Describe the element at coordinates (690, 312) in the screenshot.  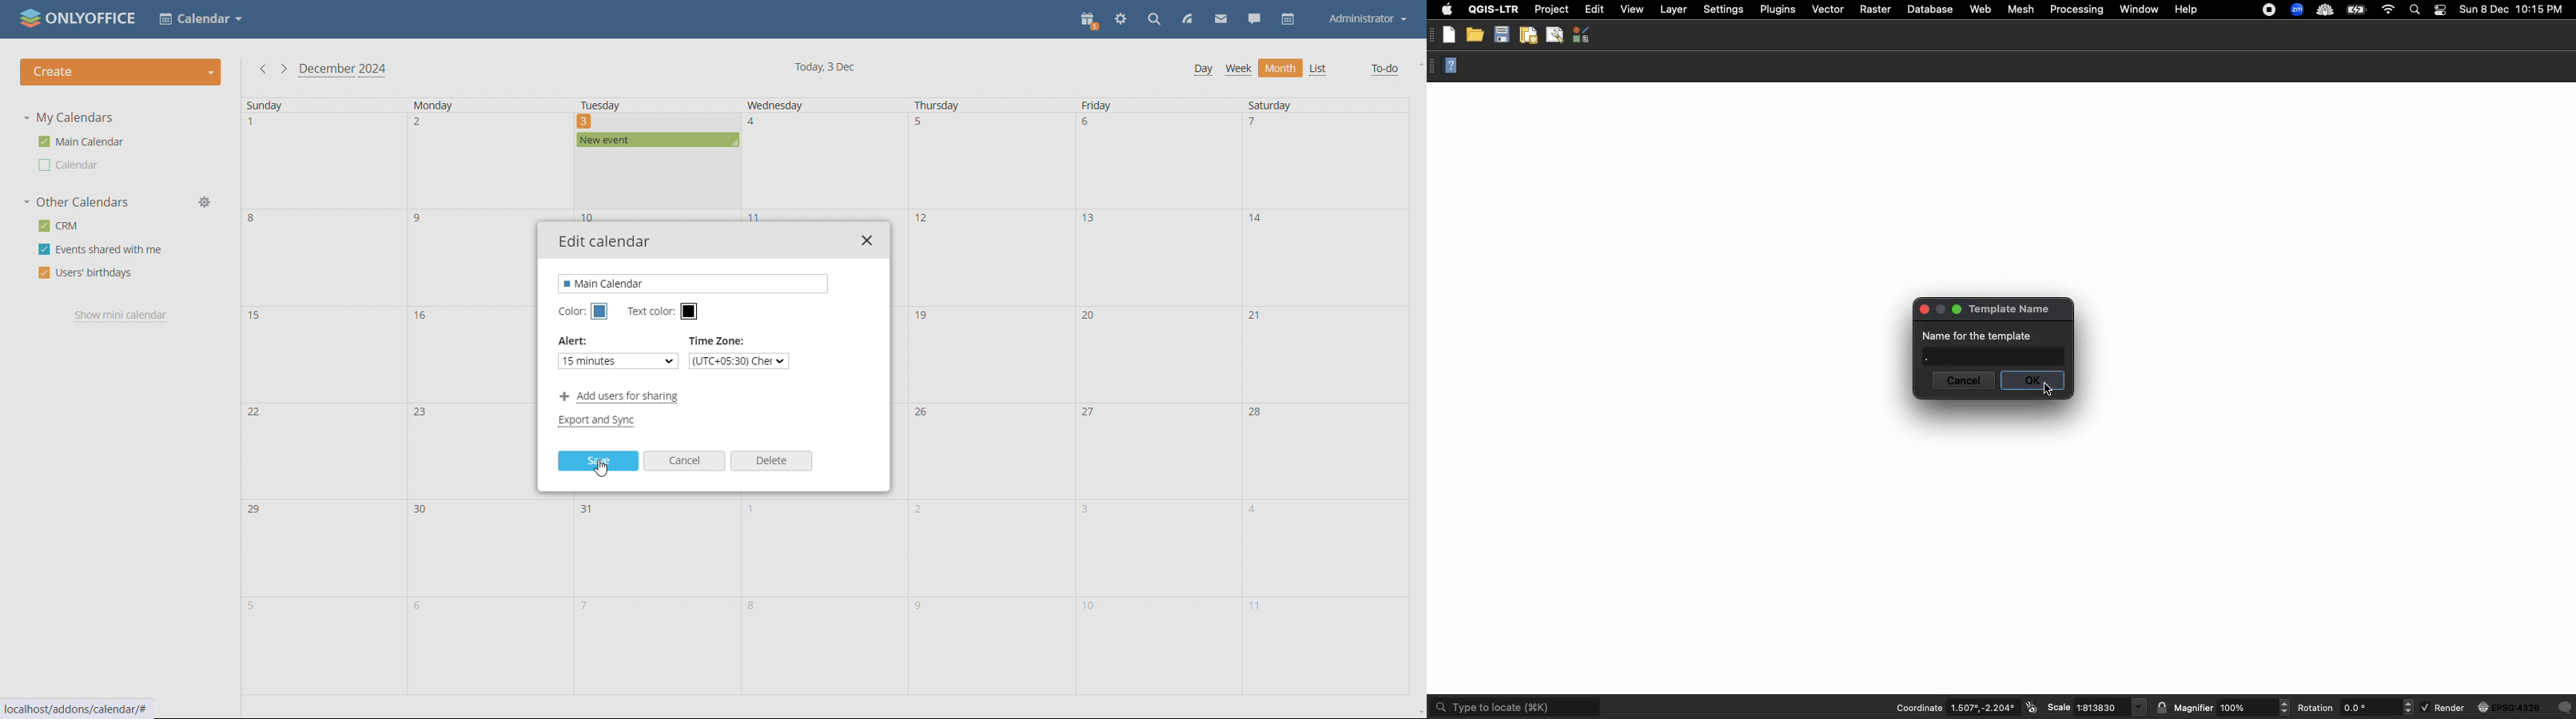
I see `set text color` at that location.